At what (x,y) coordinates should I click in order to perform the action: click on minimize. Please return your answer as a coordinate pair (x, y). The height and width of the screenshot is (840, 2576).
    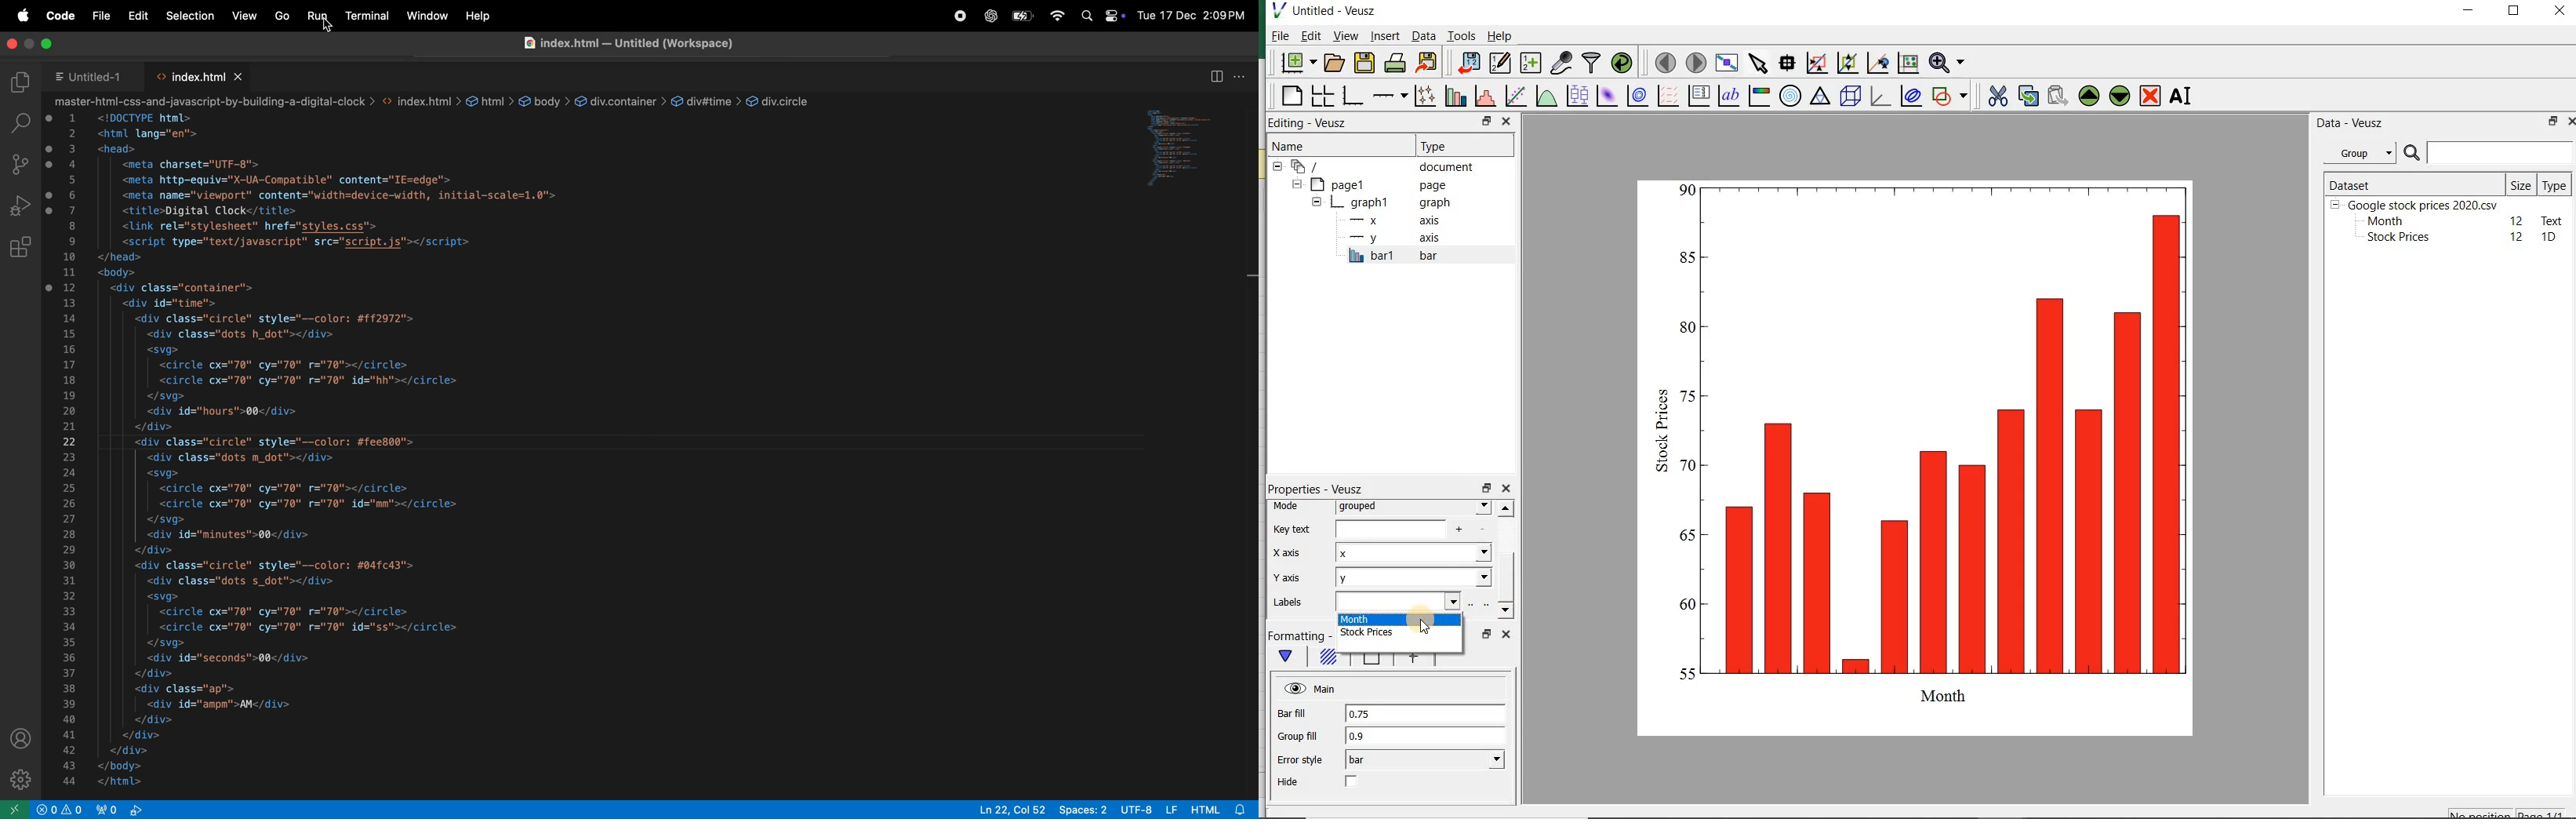
    Looking at the image, I should click on (2469, 12).